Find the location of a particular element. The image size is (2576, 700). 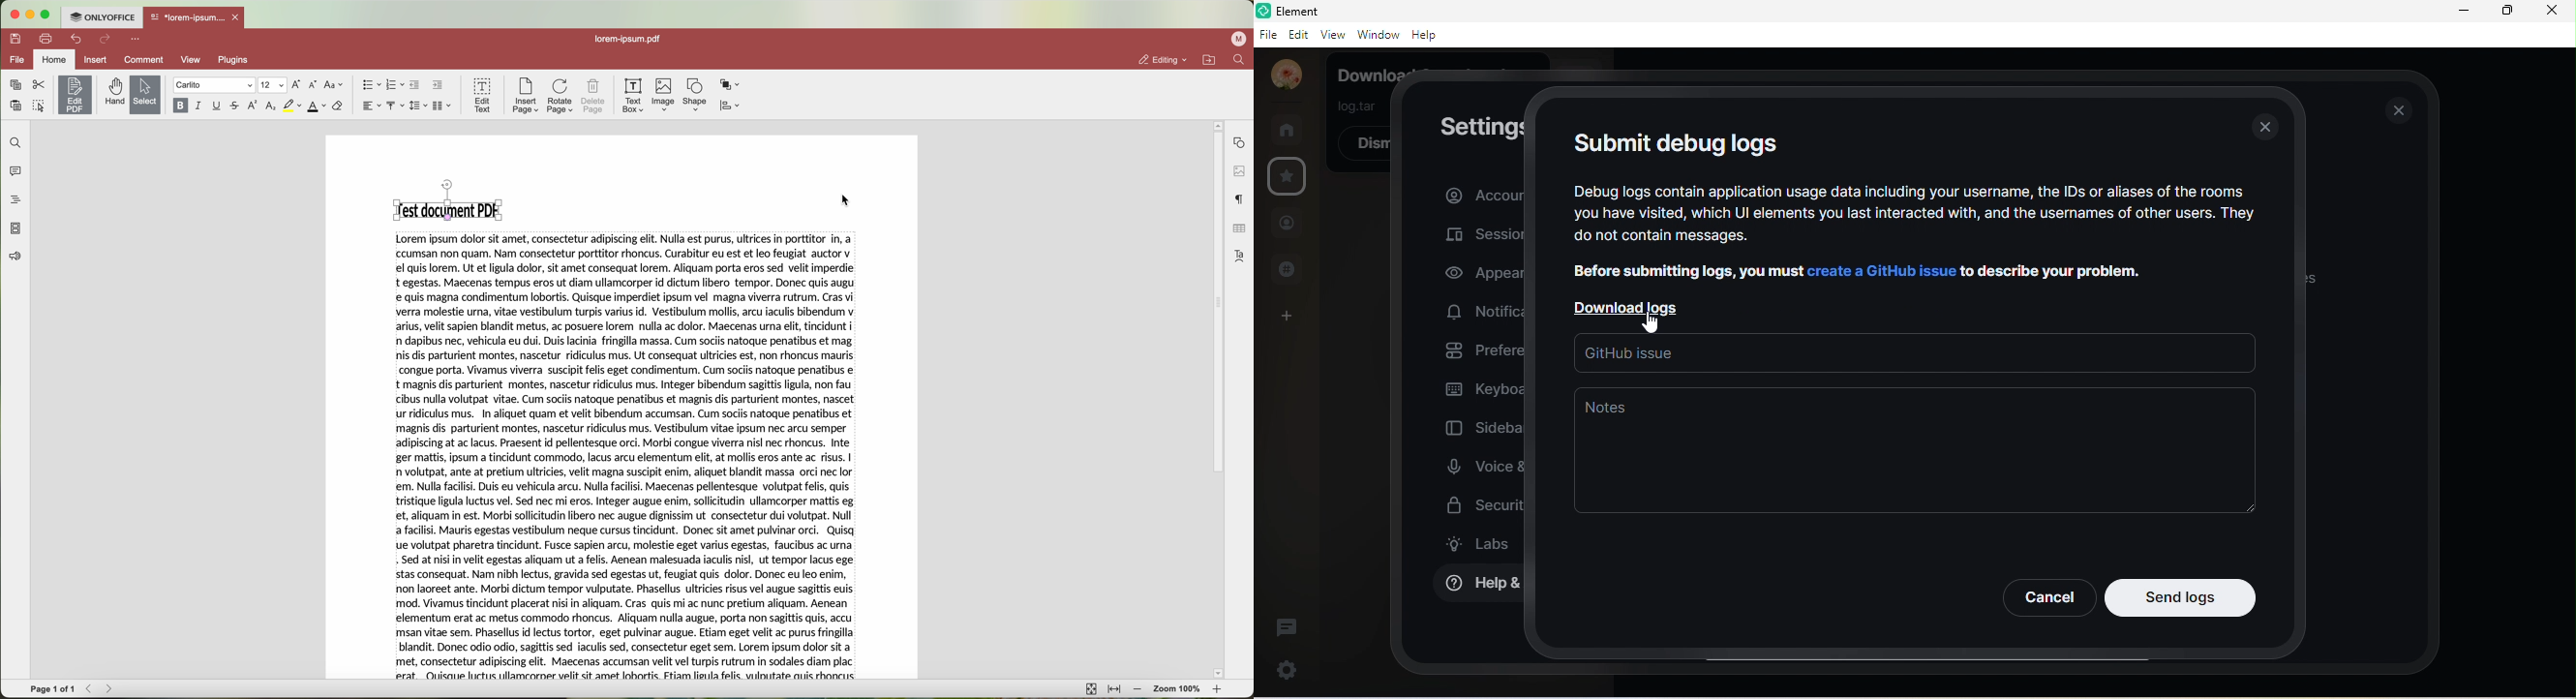

line spacing is located at coordinates (420, 105).